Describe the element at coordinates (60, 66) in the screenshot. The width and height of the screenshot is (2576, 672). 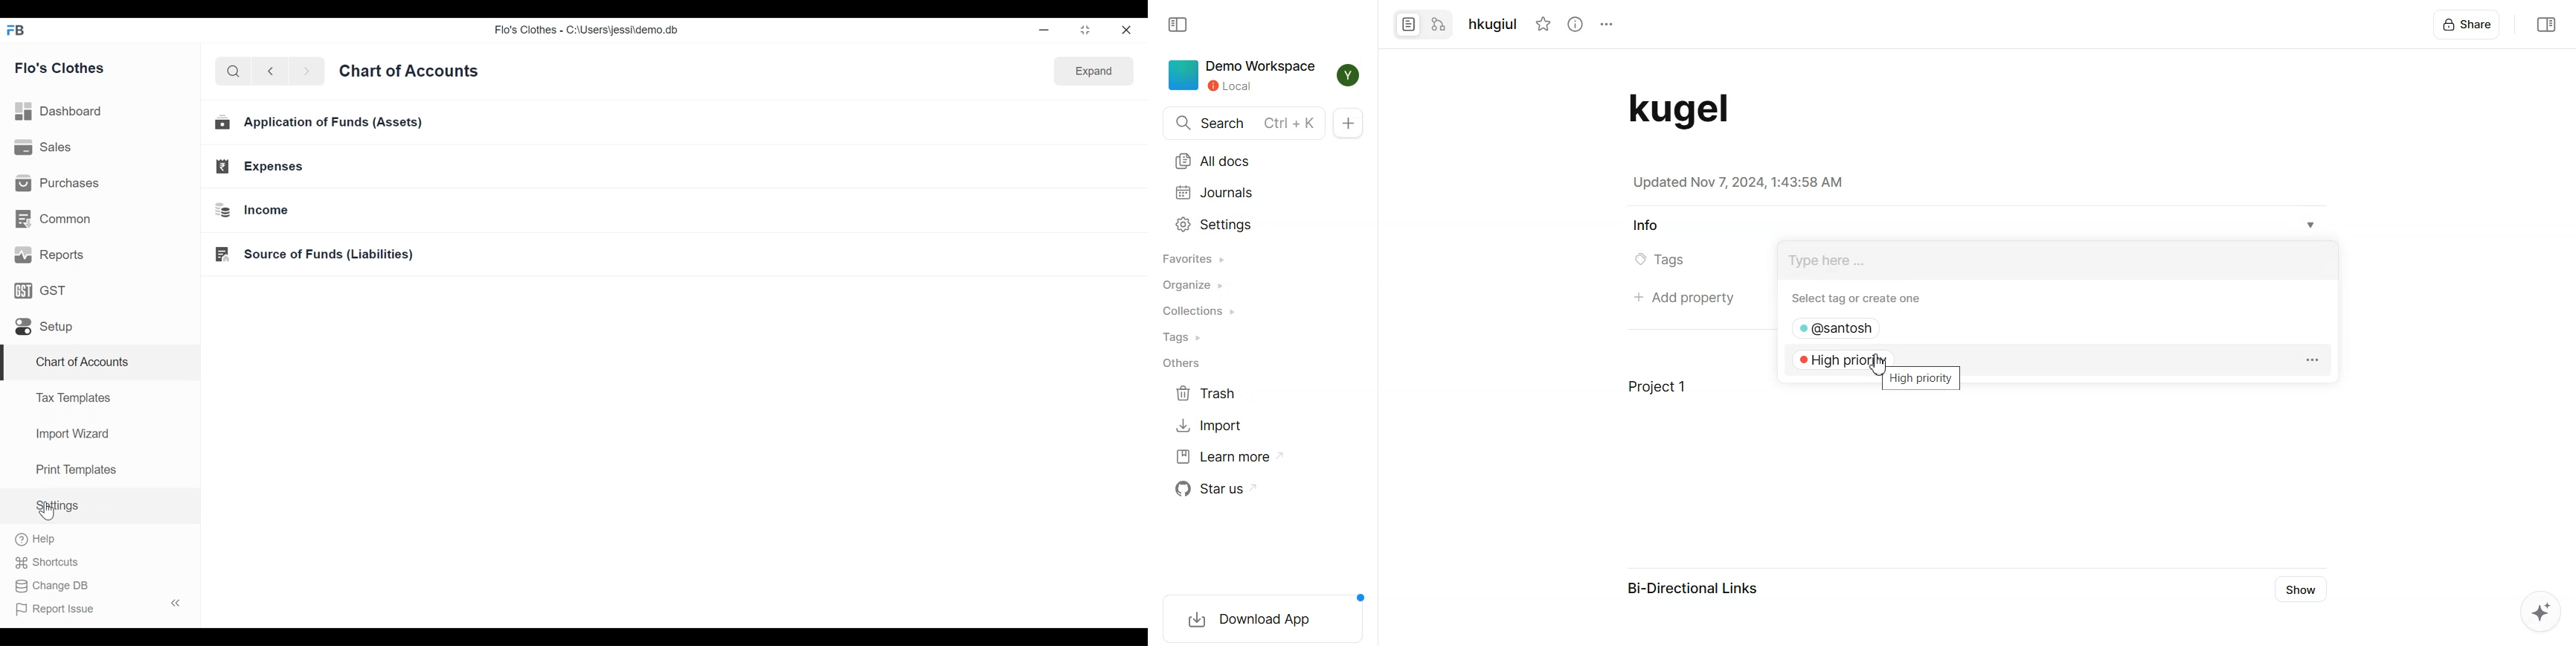
I see `Flo's Clothes` at that location.